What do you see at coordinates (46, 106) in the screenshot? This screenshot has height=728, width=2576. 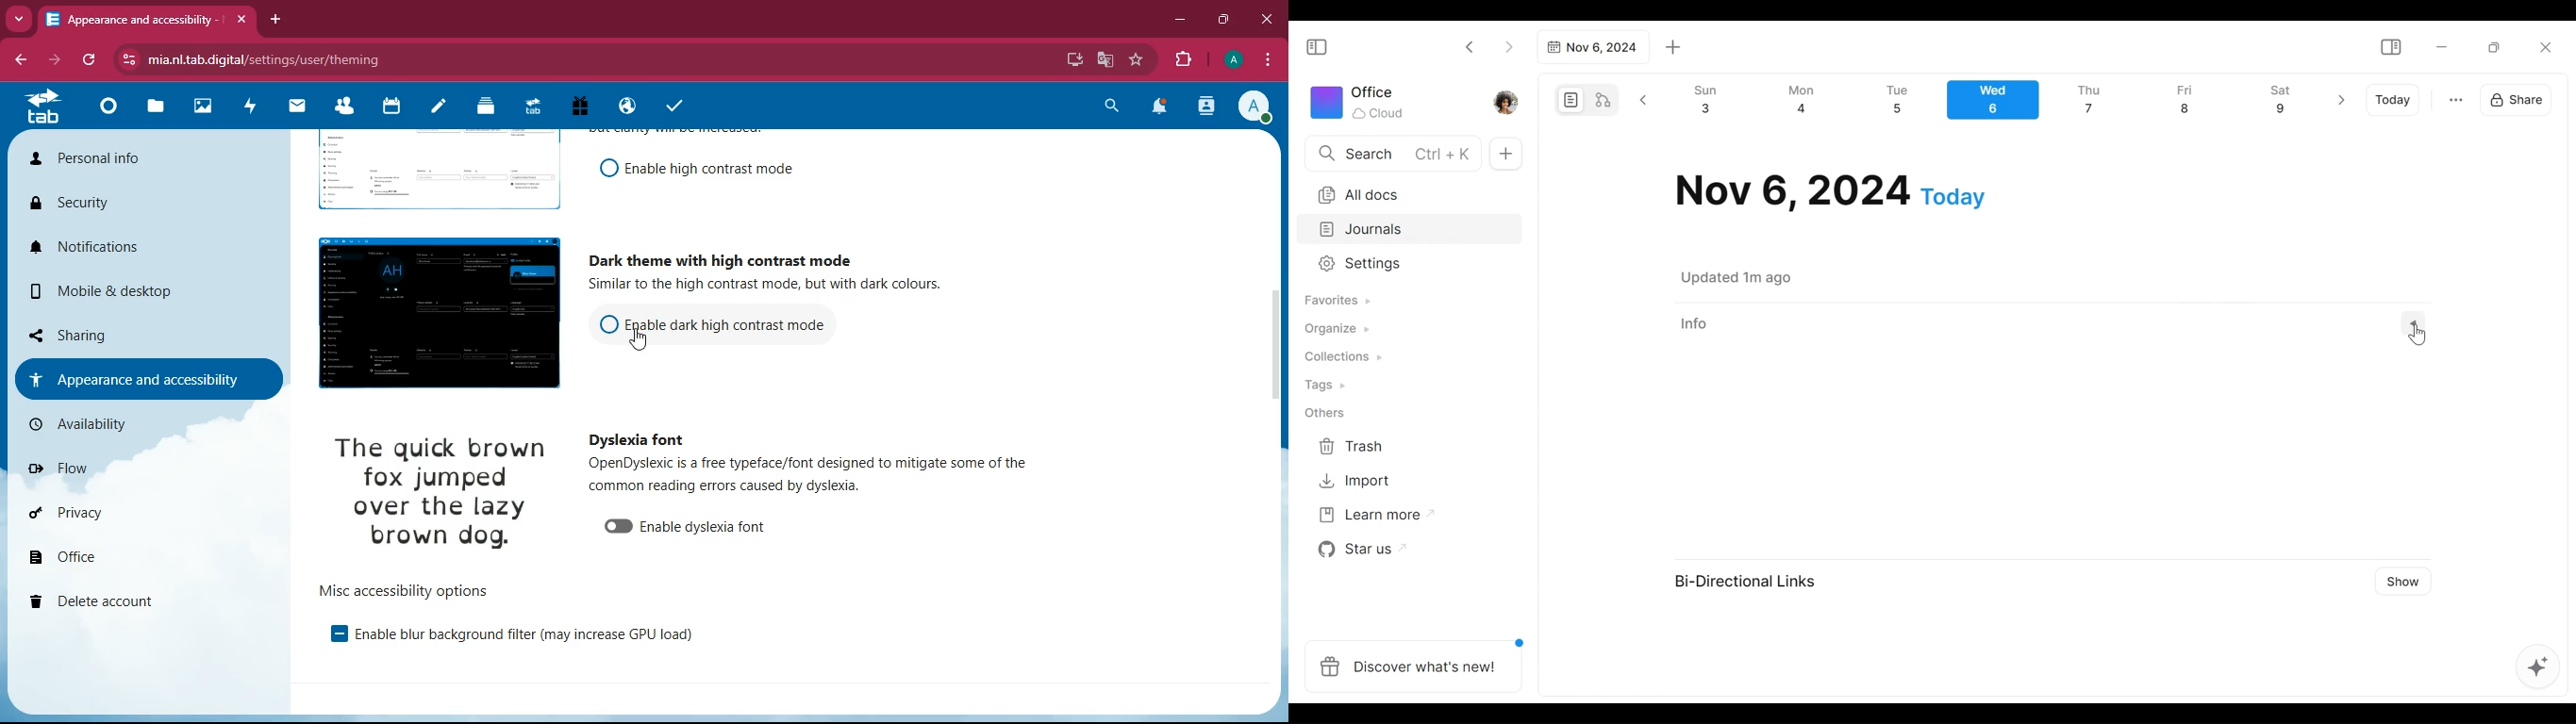 I see `tab` at bounding box center [46, 106].